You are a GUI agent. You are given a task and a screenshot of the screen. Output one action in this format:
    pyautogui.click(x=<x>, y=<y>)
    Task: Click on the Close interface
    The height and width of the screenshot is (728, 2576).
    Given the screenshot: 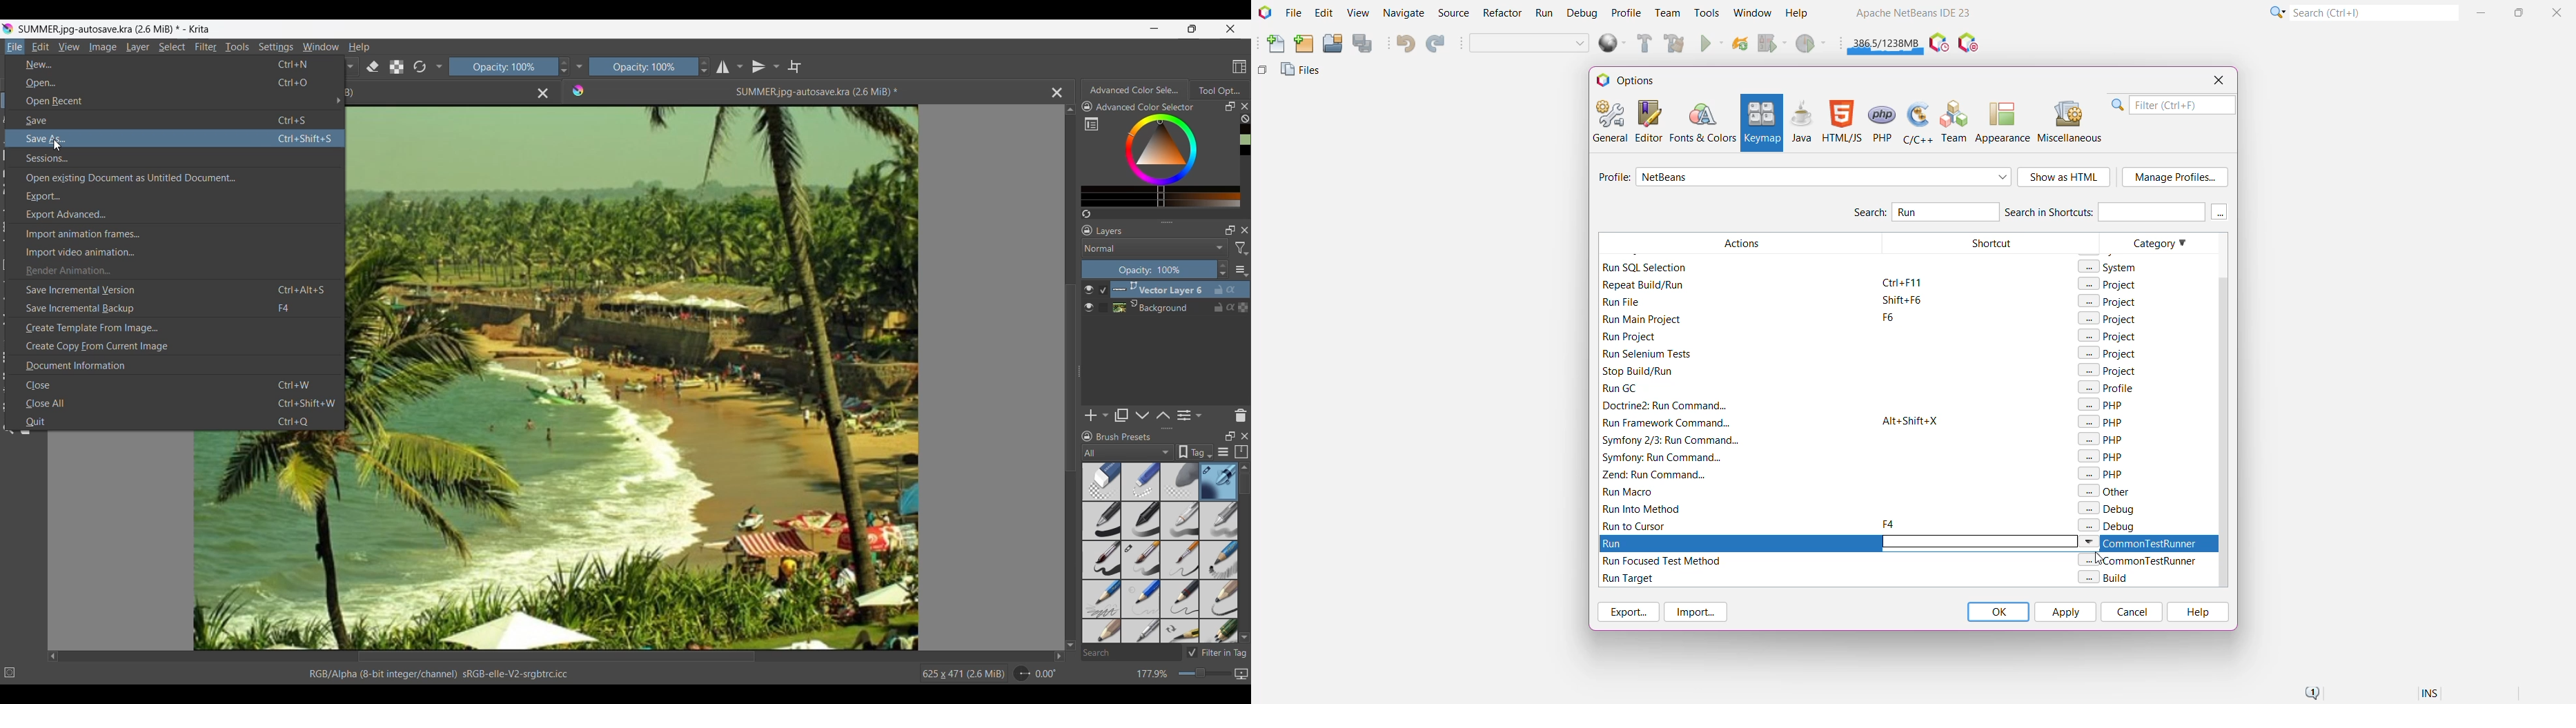 What is the action you would take?
    pyautogui.click(x=1230, y=29)
    